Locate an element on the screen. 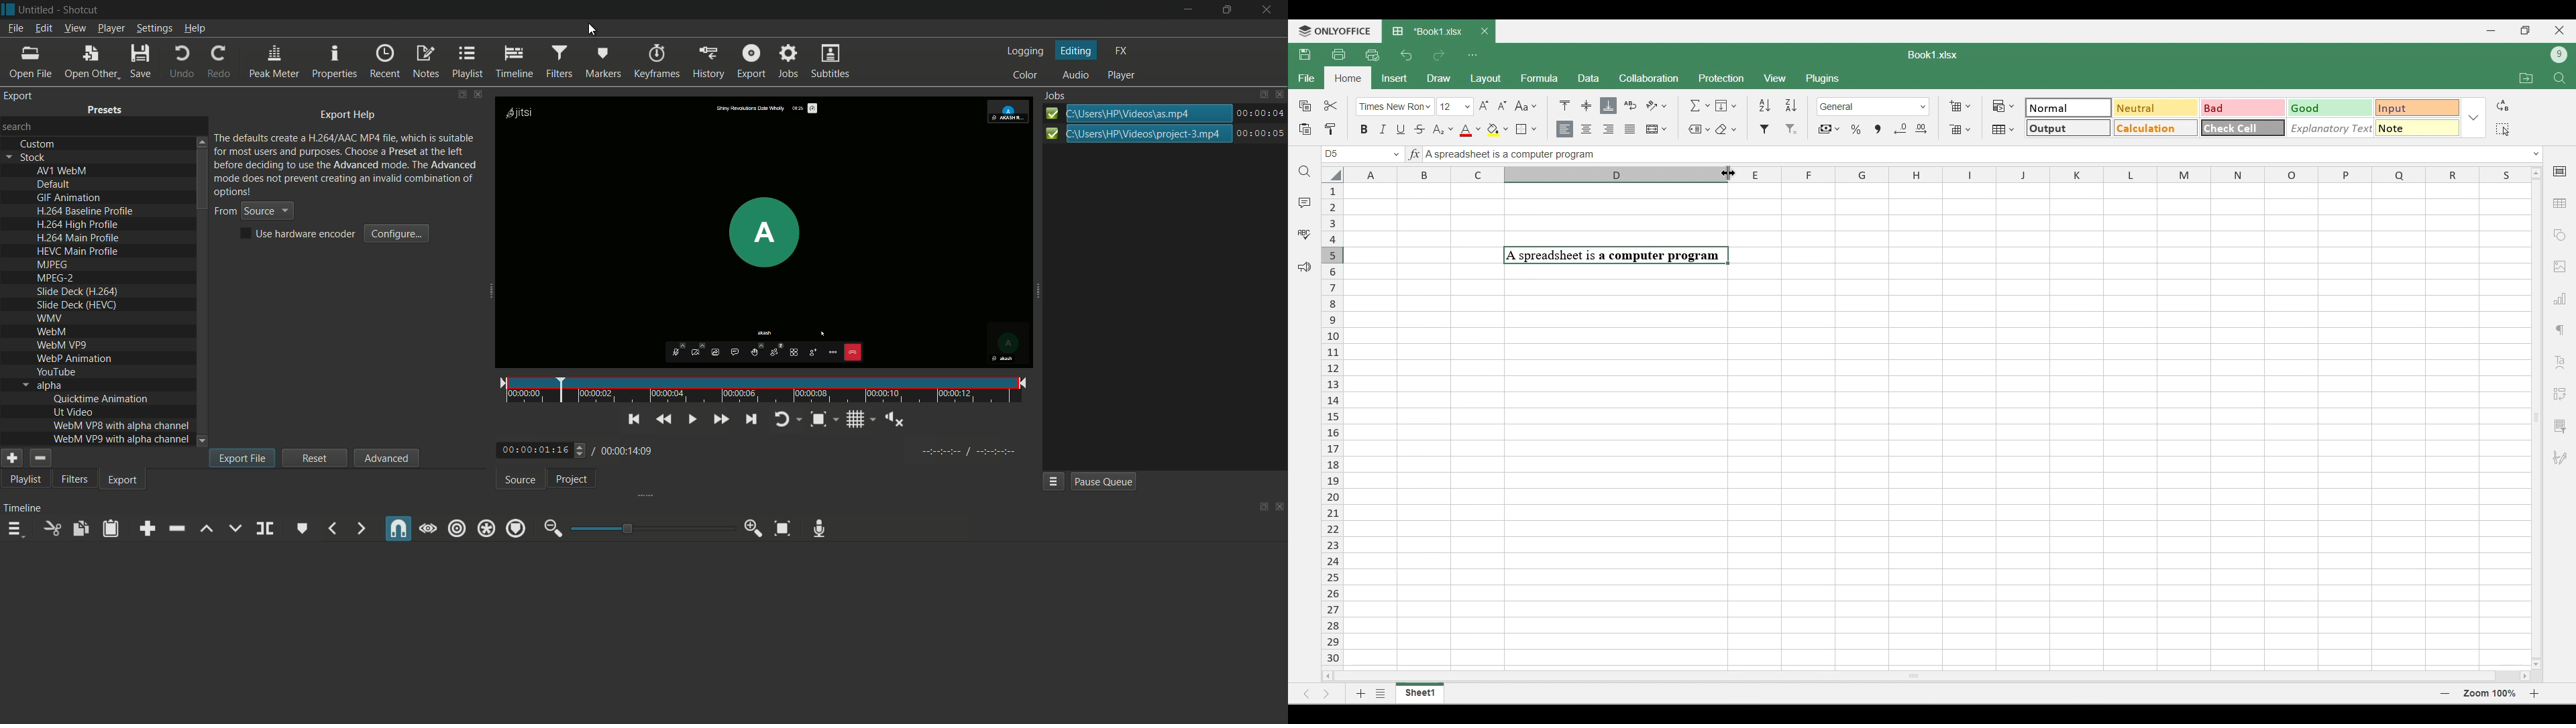   is located at coordinates (109, 27).